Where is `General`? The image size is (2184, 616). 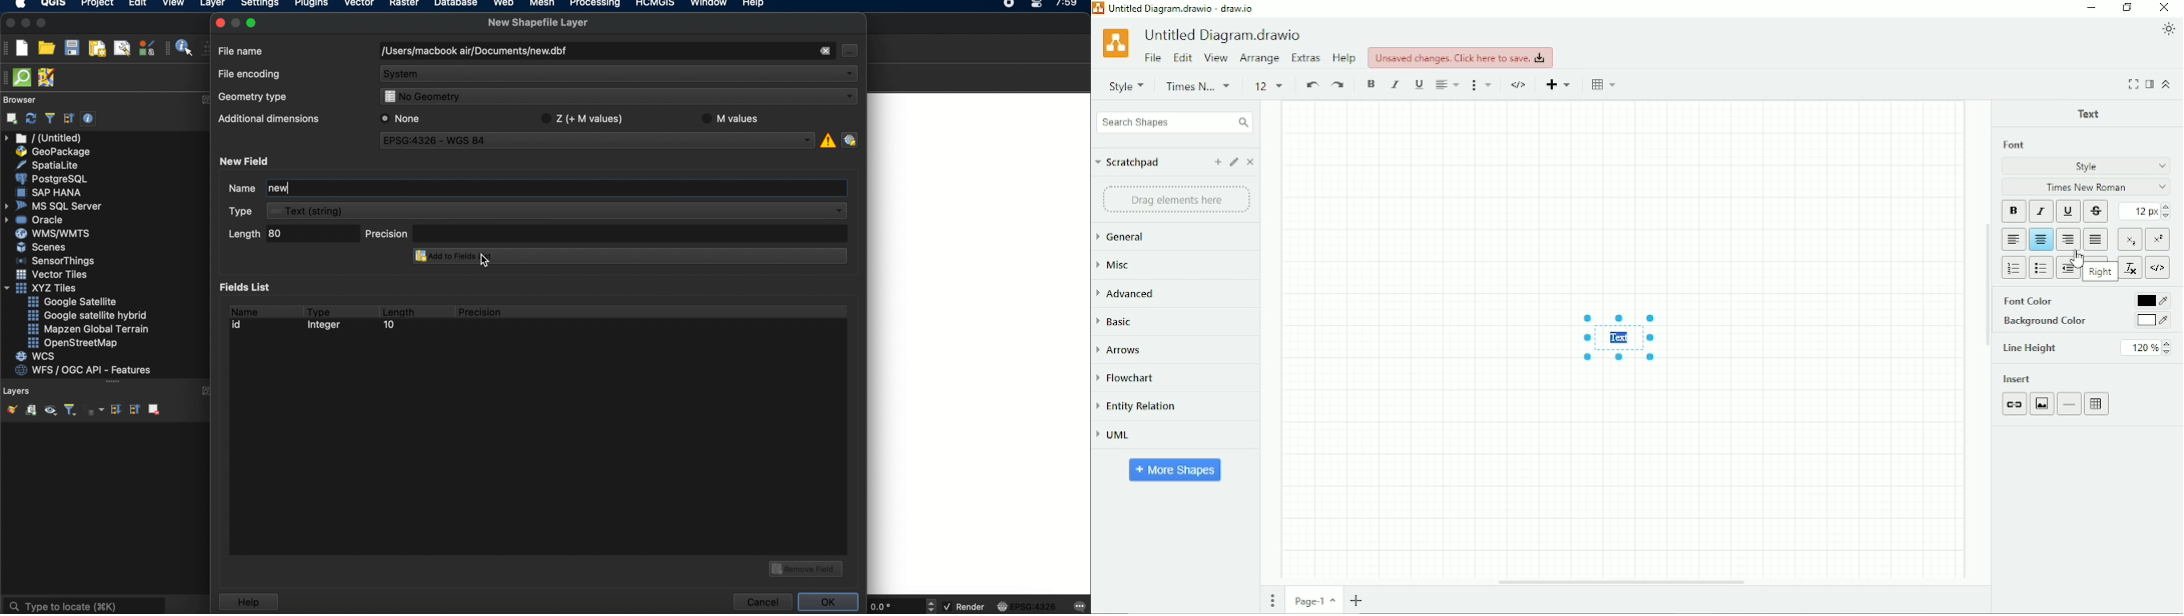 General is located at coordinates (1128, 237).